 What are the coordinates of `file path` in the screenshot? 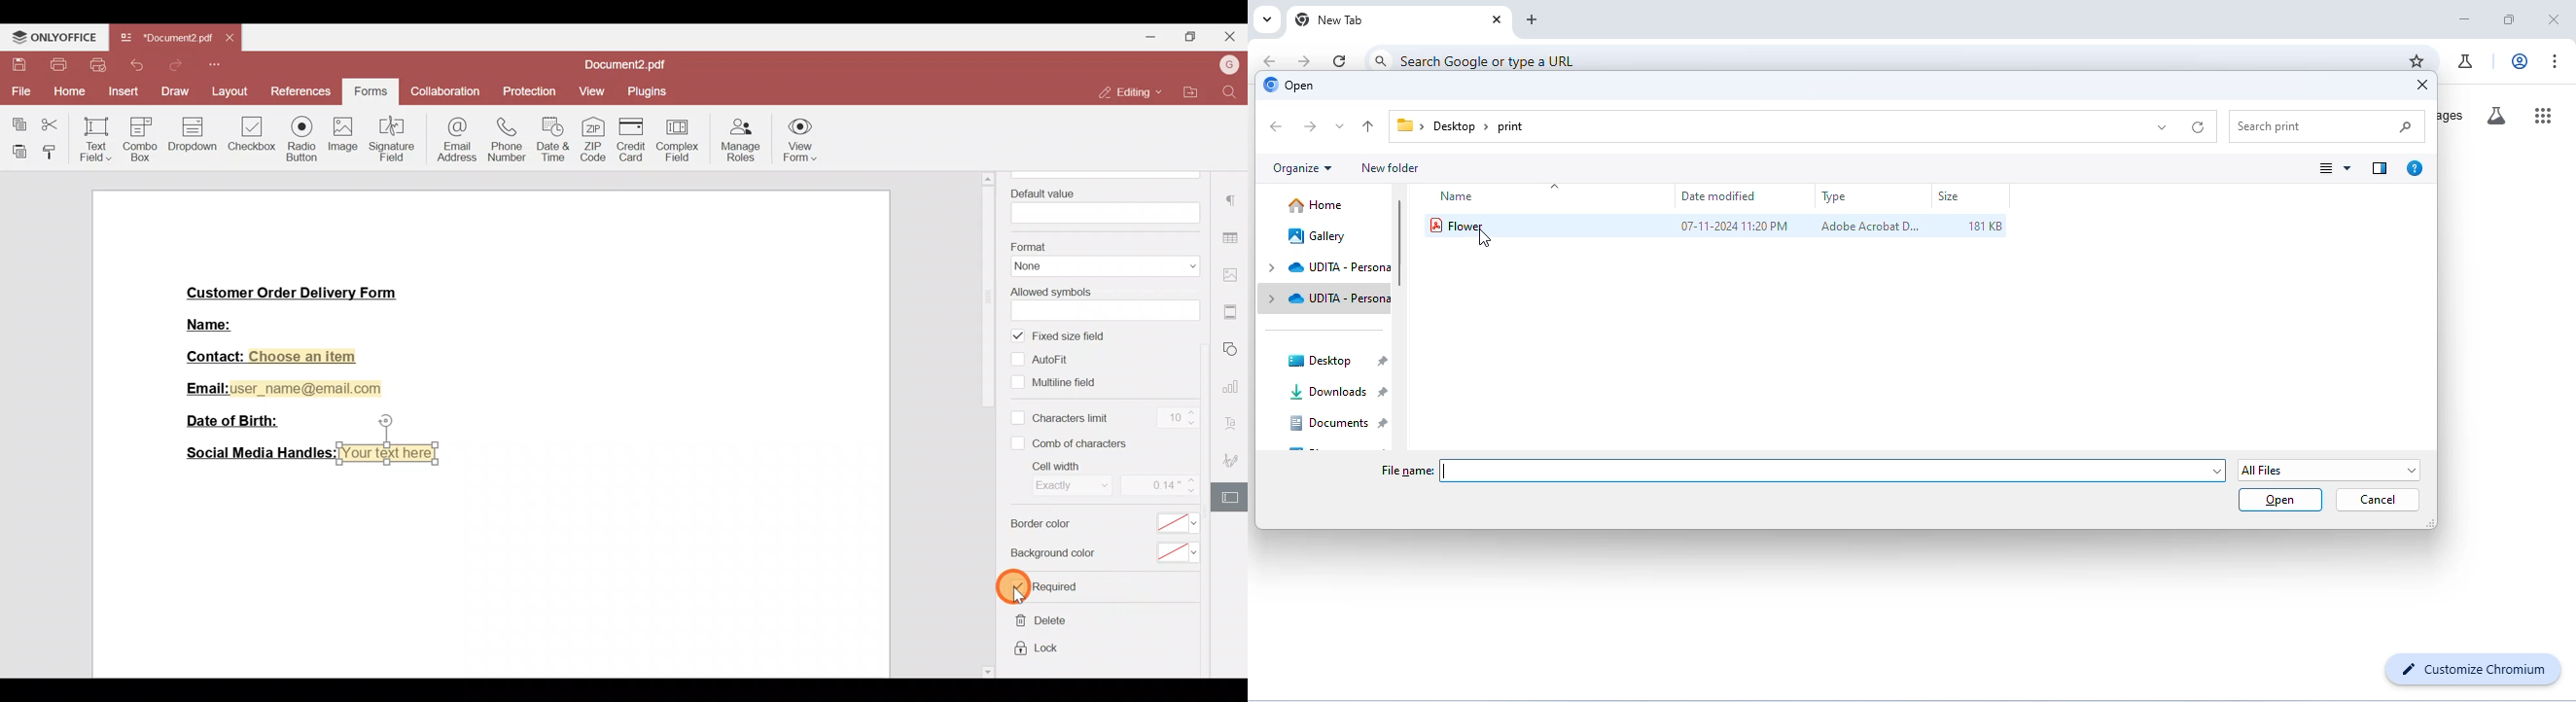 It's located at (1464, 126).